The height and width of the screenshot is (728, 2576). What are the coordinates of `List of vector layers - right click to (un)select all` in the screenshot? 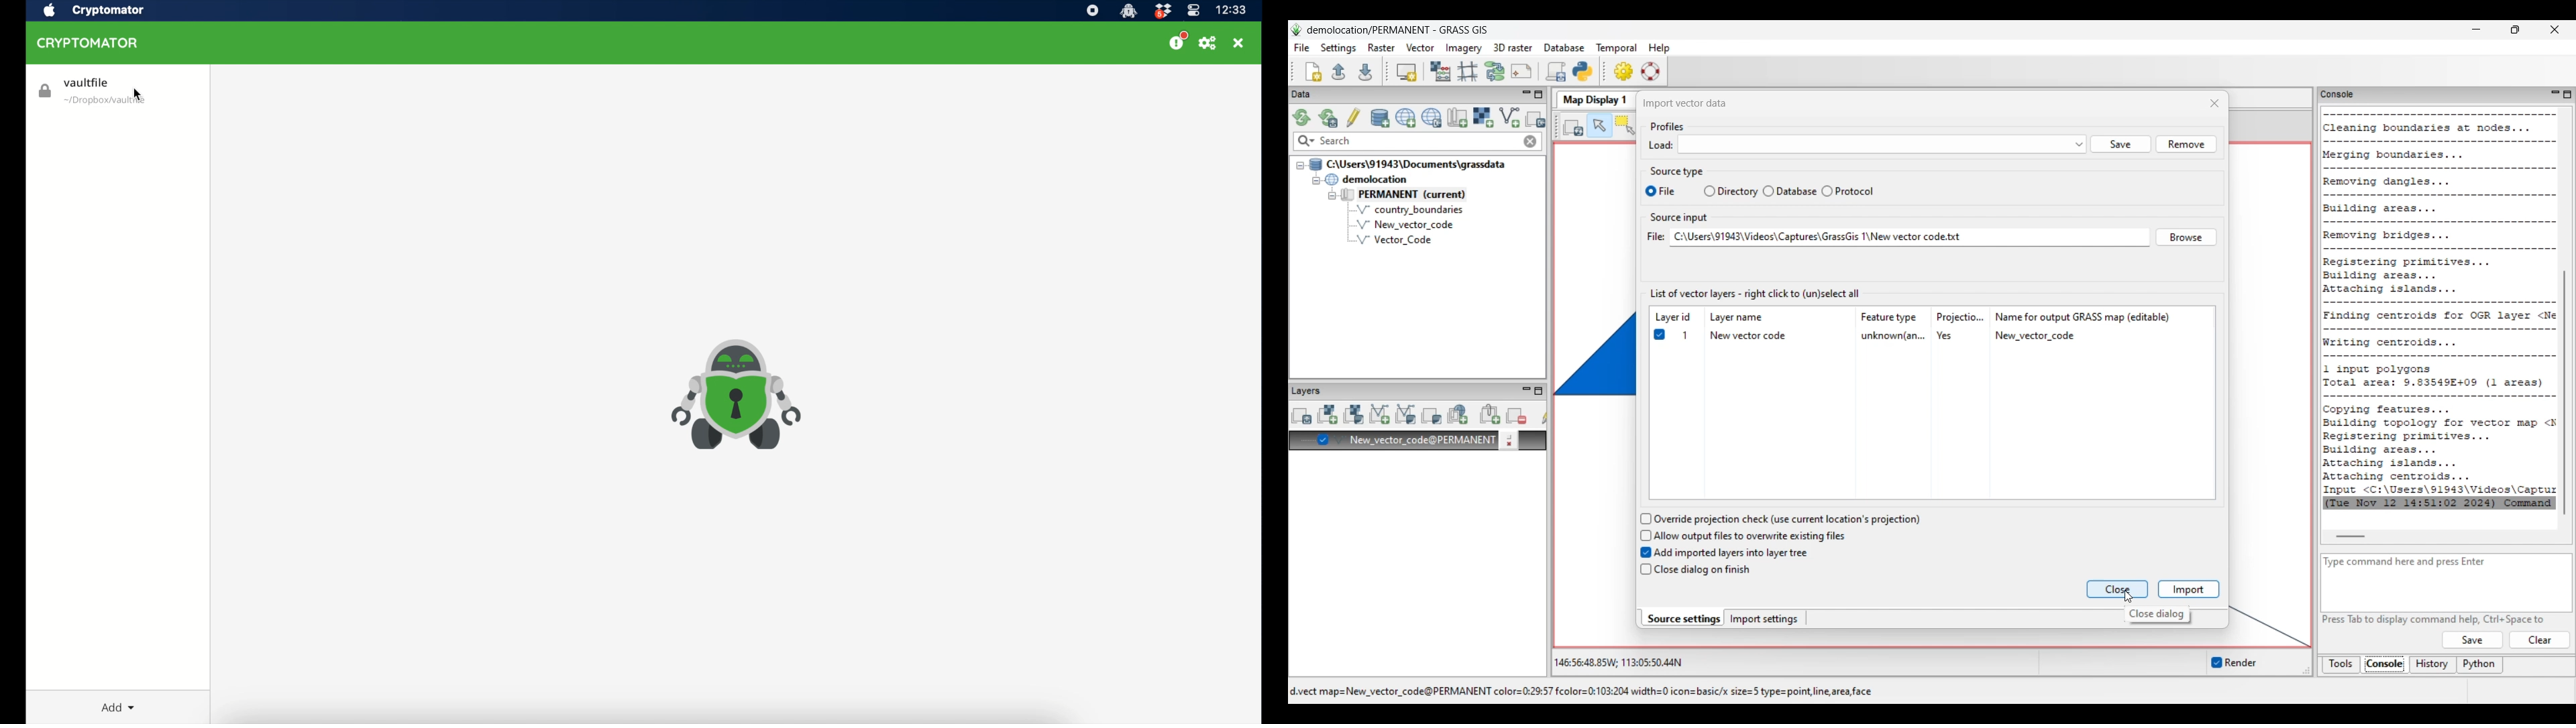 It's located at (1757, 293).